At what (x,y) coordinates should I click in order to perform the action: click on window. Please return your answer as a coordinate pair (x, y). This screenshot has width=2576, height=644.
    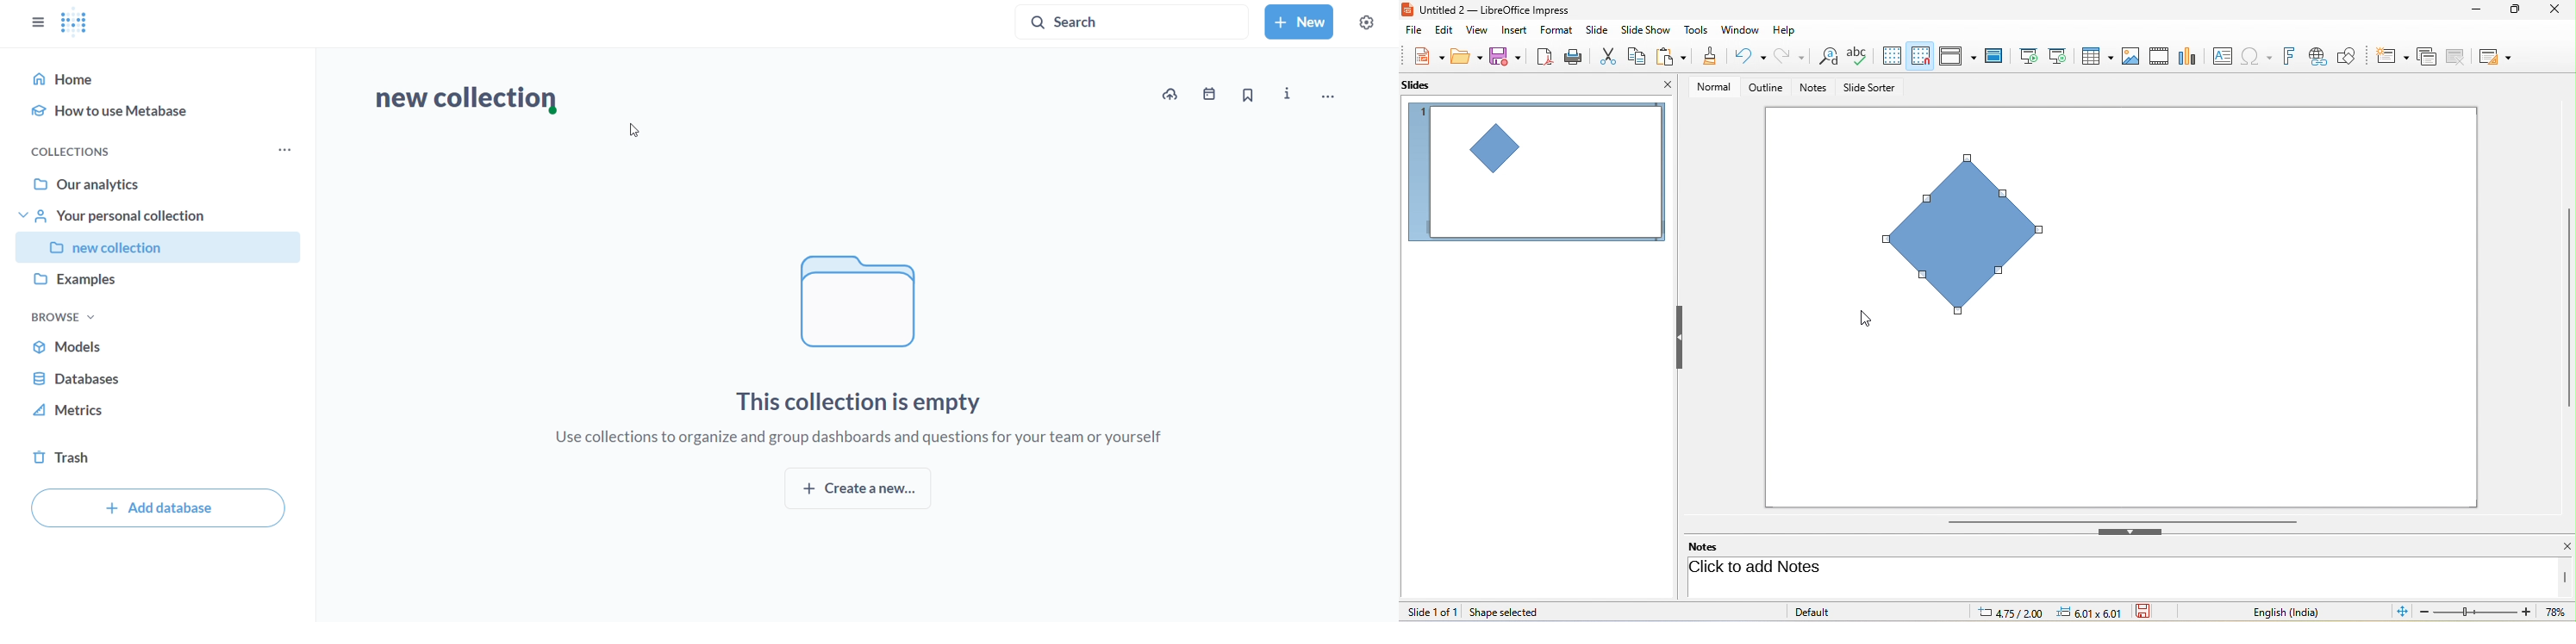
    Looking at the image, I should click on (1740, 31).